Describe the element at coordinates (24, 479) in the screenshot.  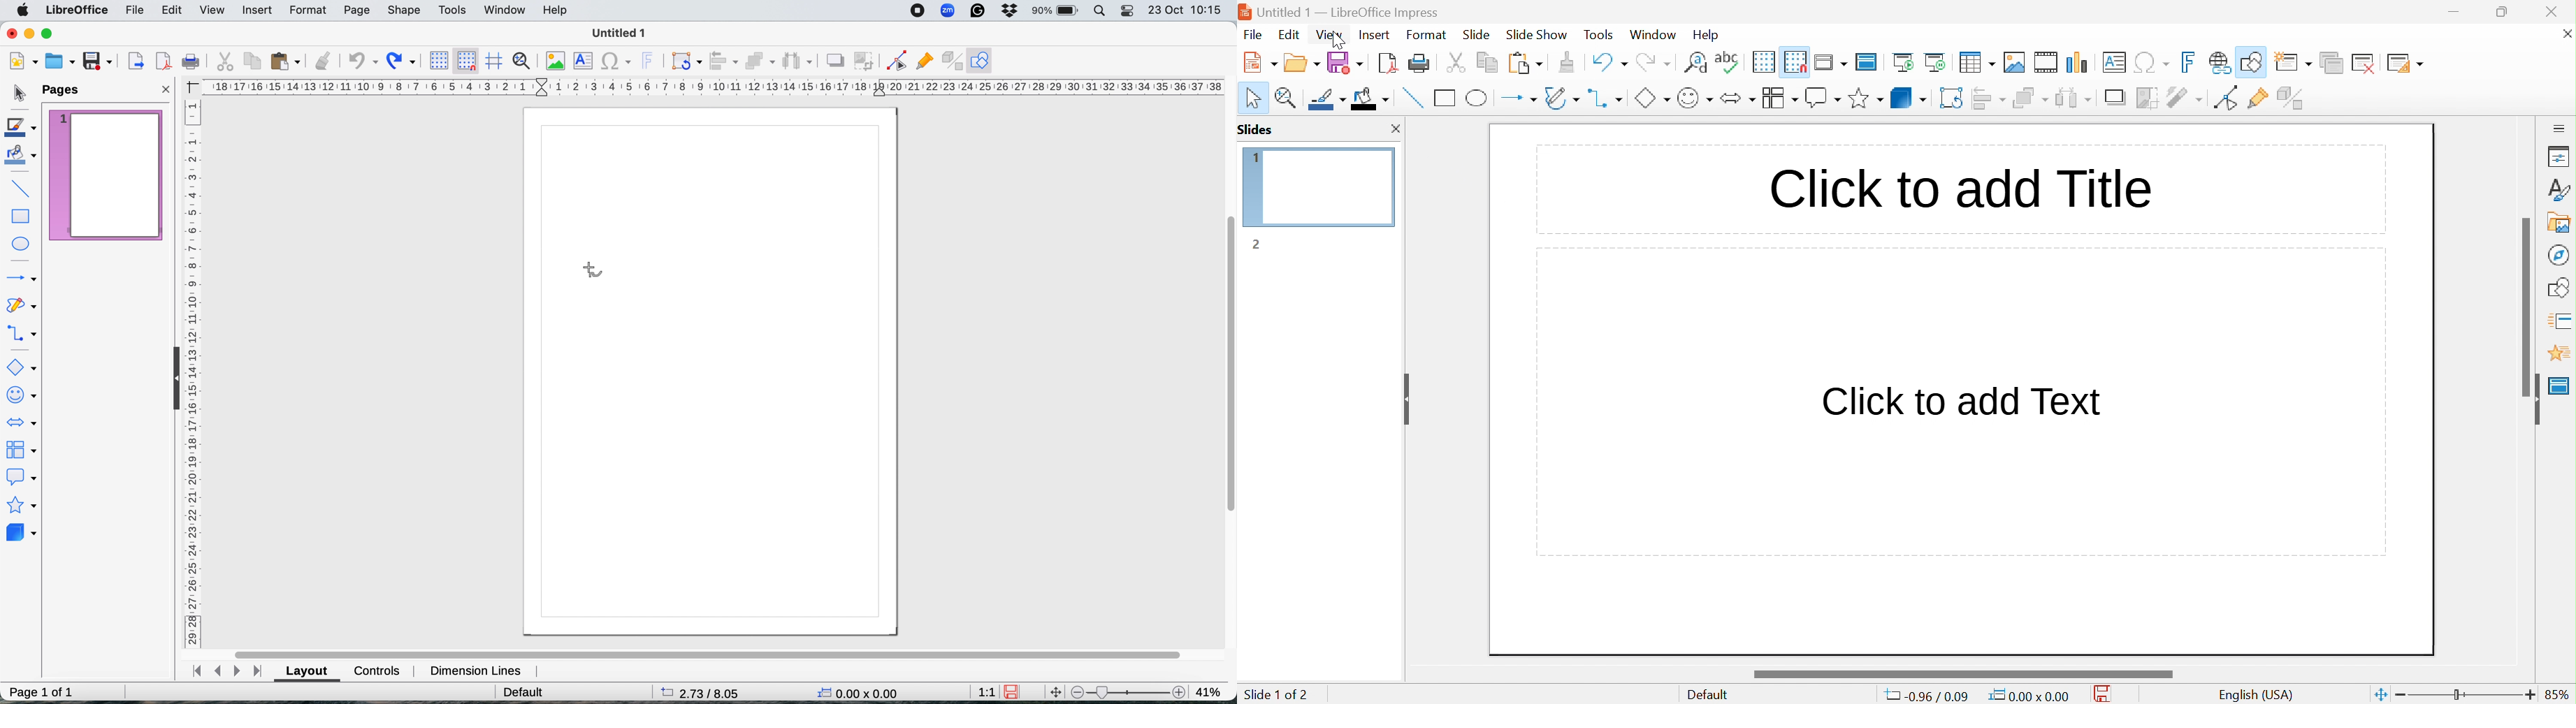
I see `callout shapes` at that location.